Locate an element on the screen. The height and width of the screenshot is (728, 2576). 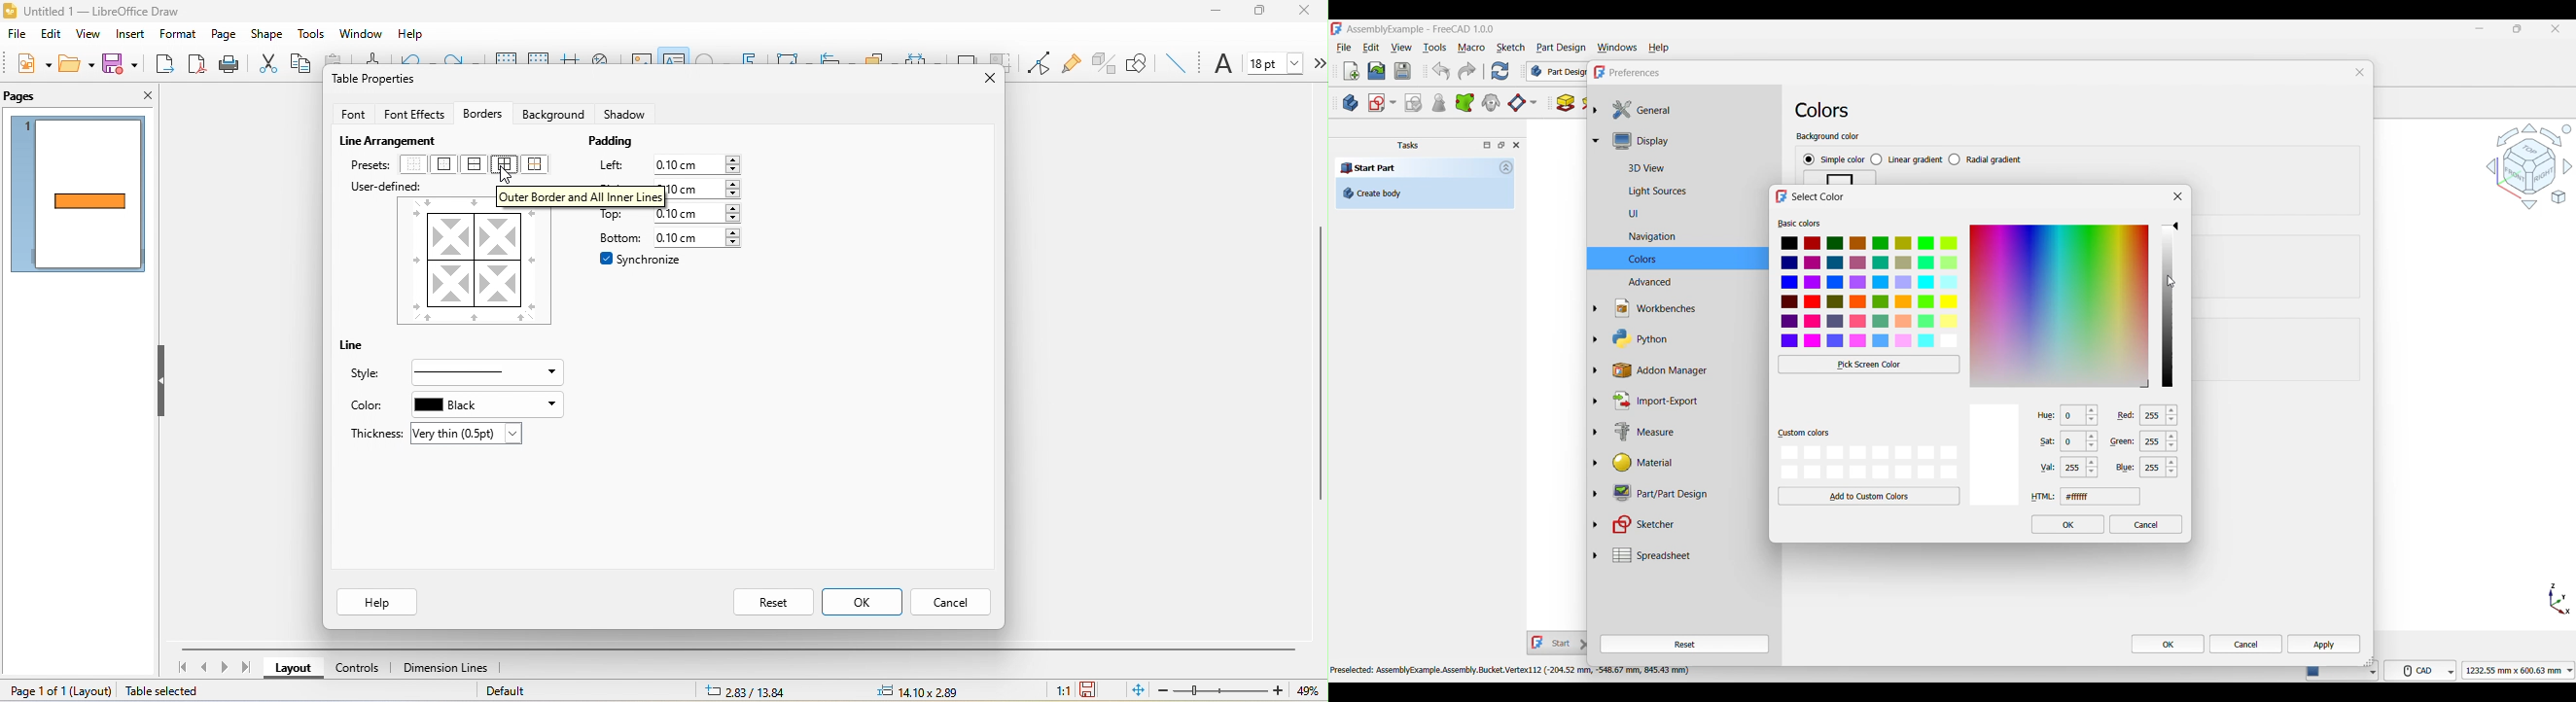
Expand/Collapse is located at coordinates (1596, 332).